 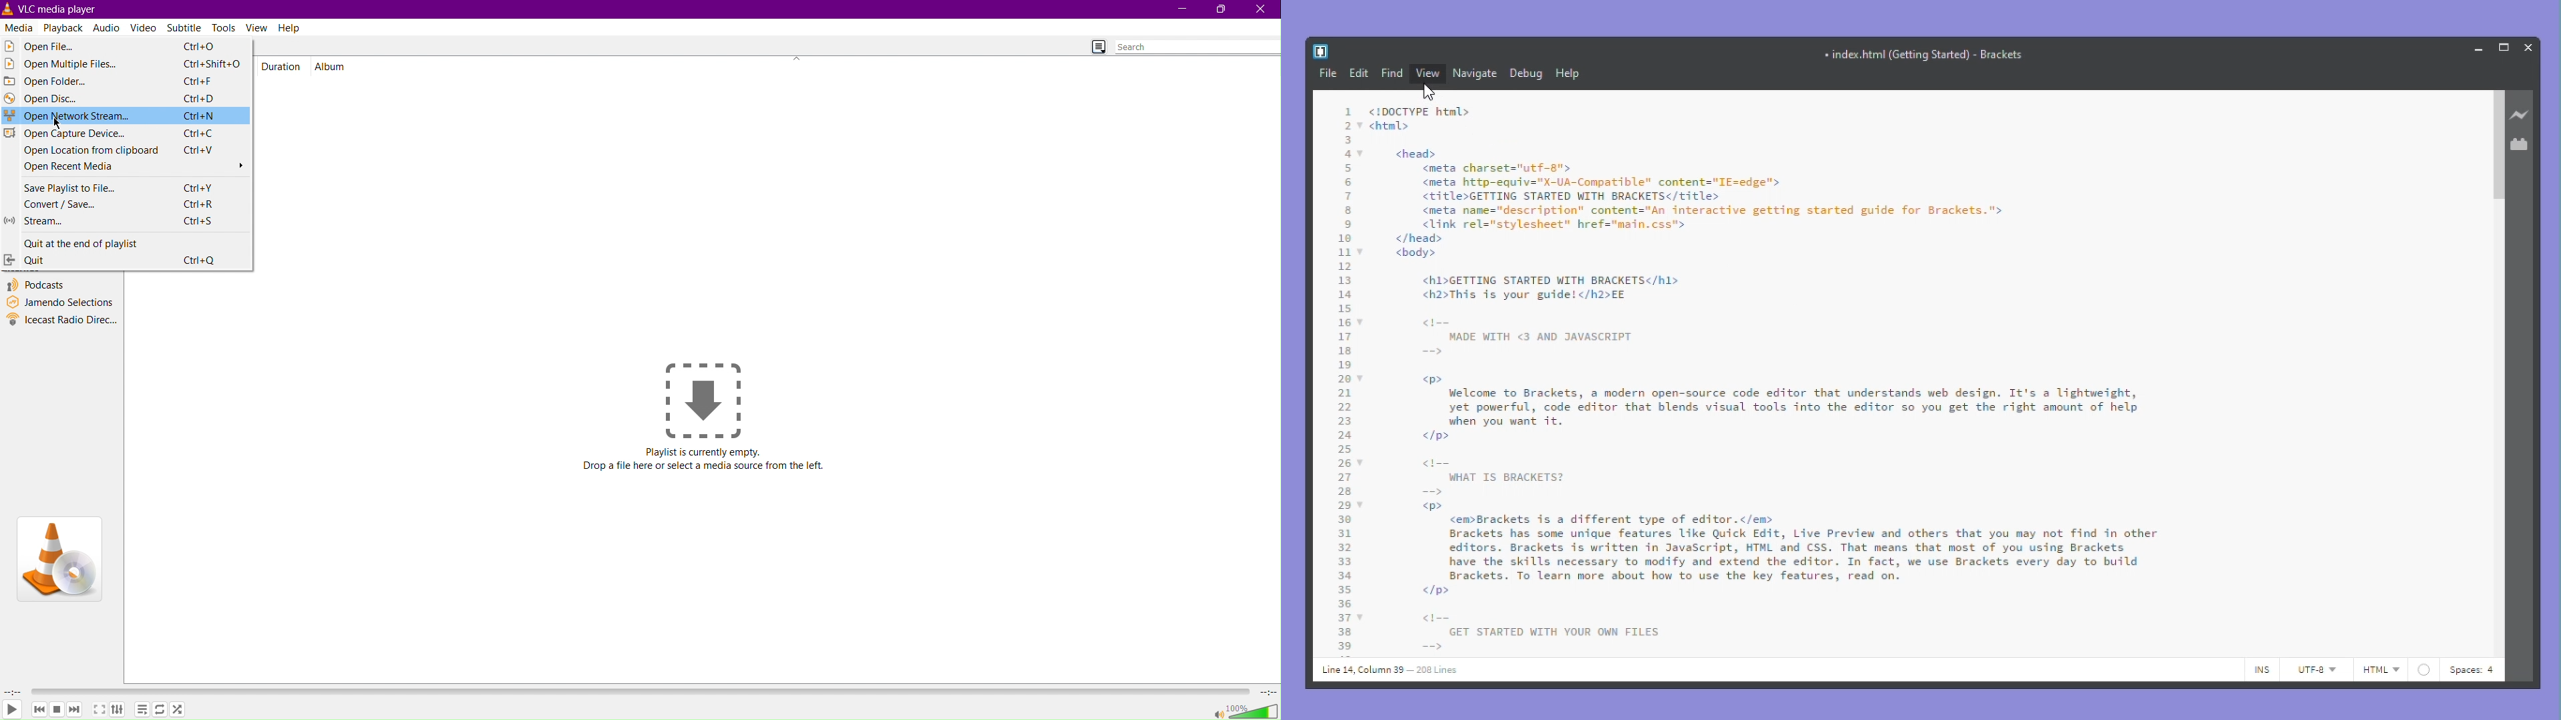 I want to click on Playback, so click(x=64, y=28).